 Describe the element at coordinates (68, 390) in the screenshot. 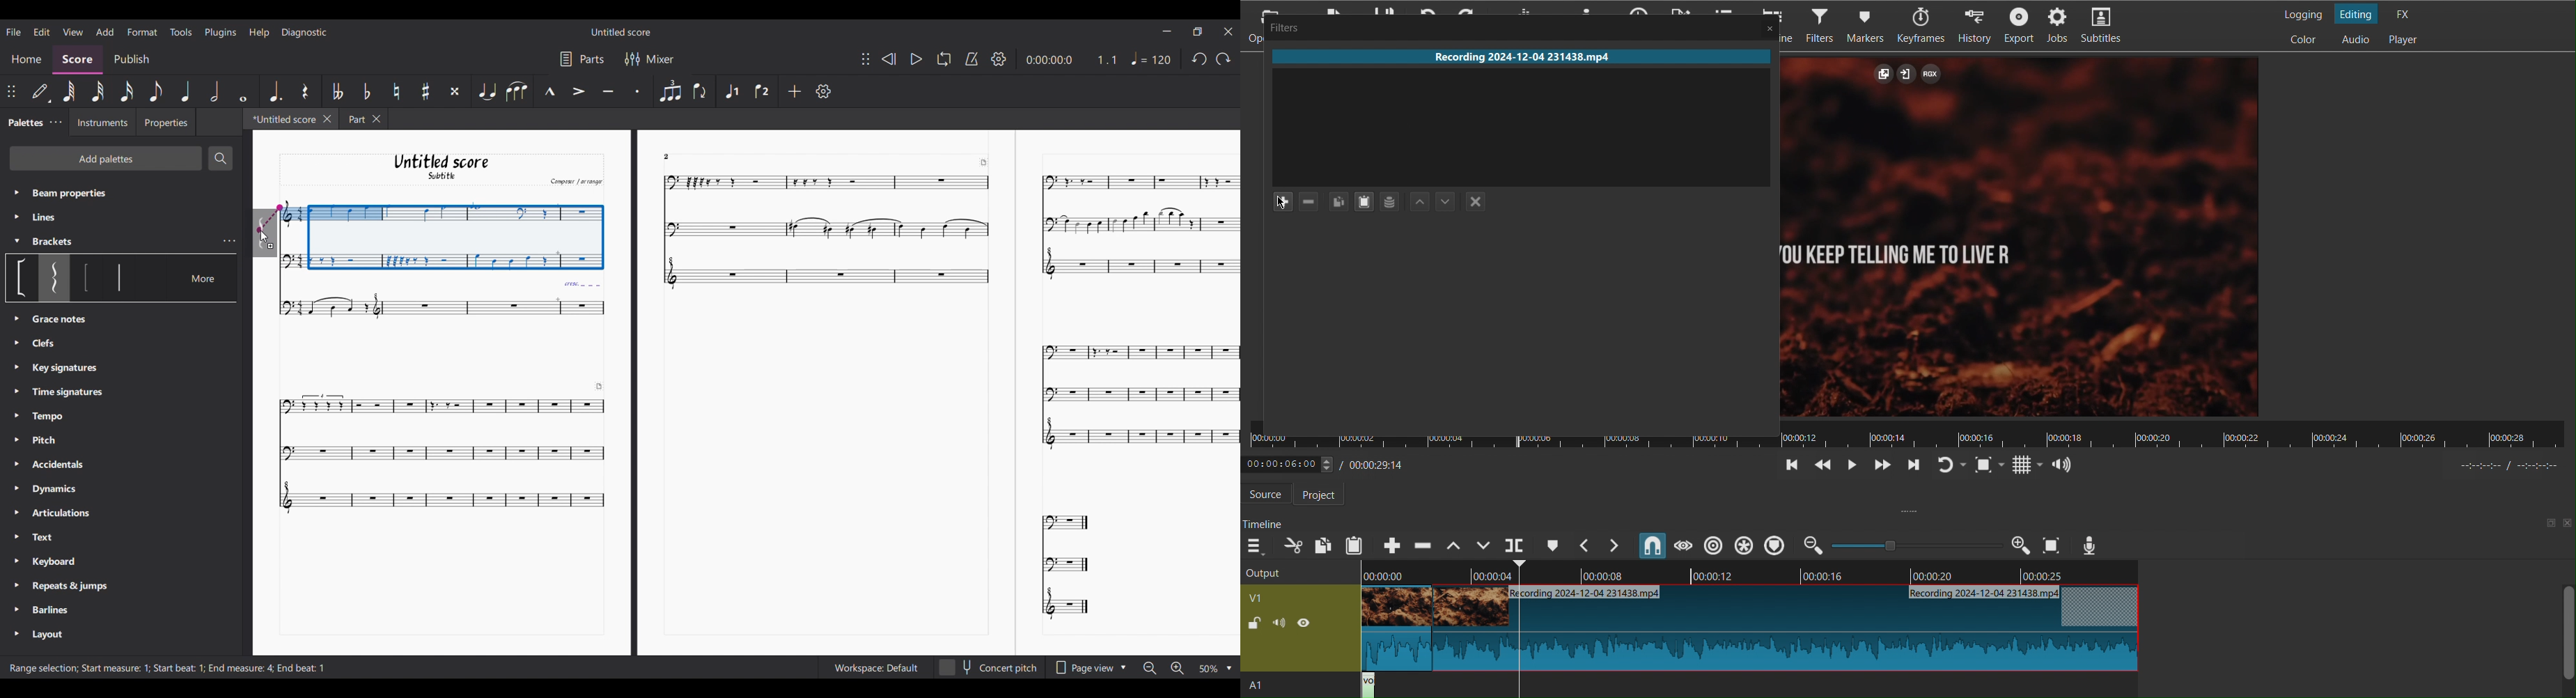

I see `Time Signatures` at that location.